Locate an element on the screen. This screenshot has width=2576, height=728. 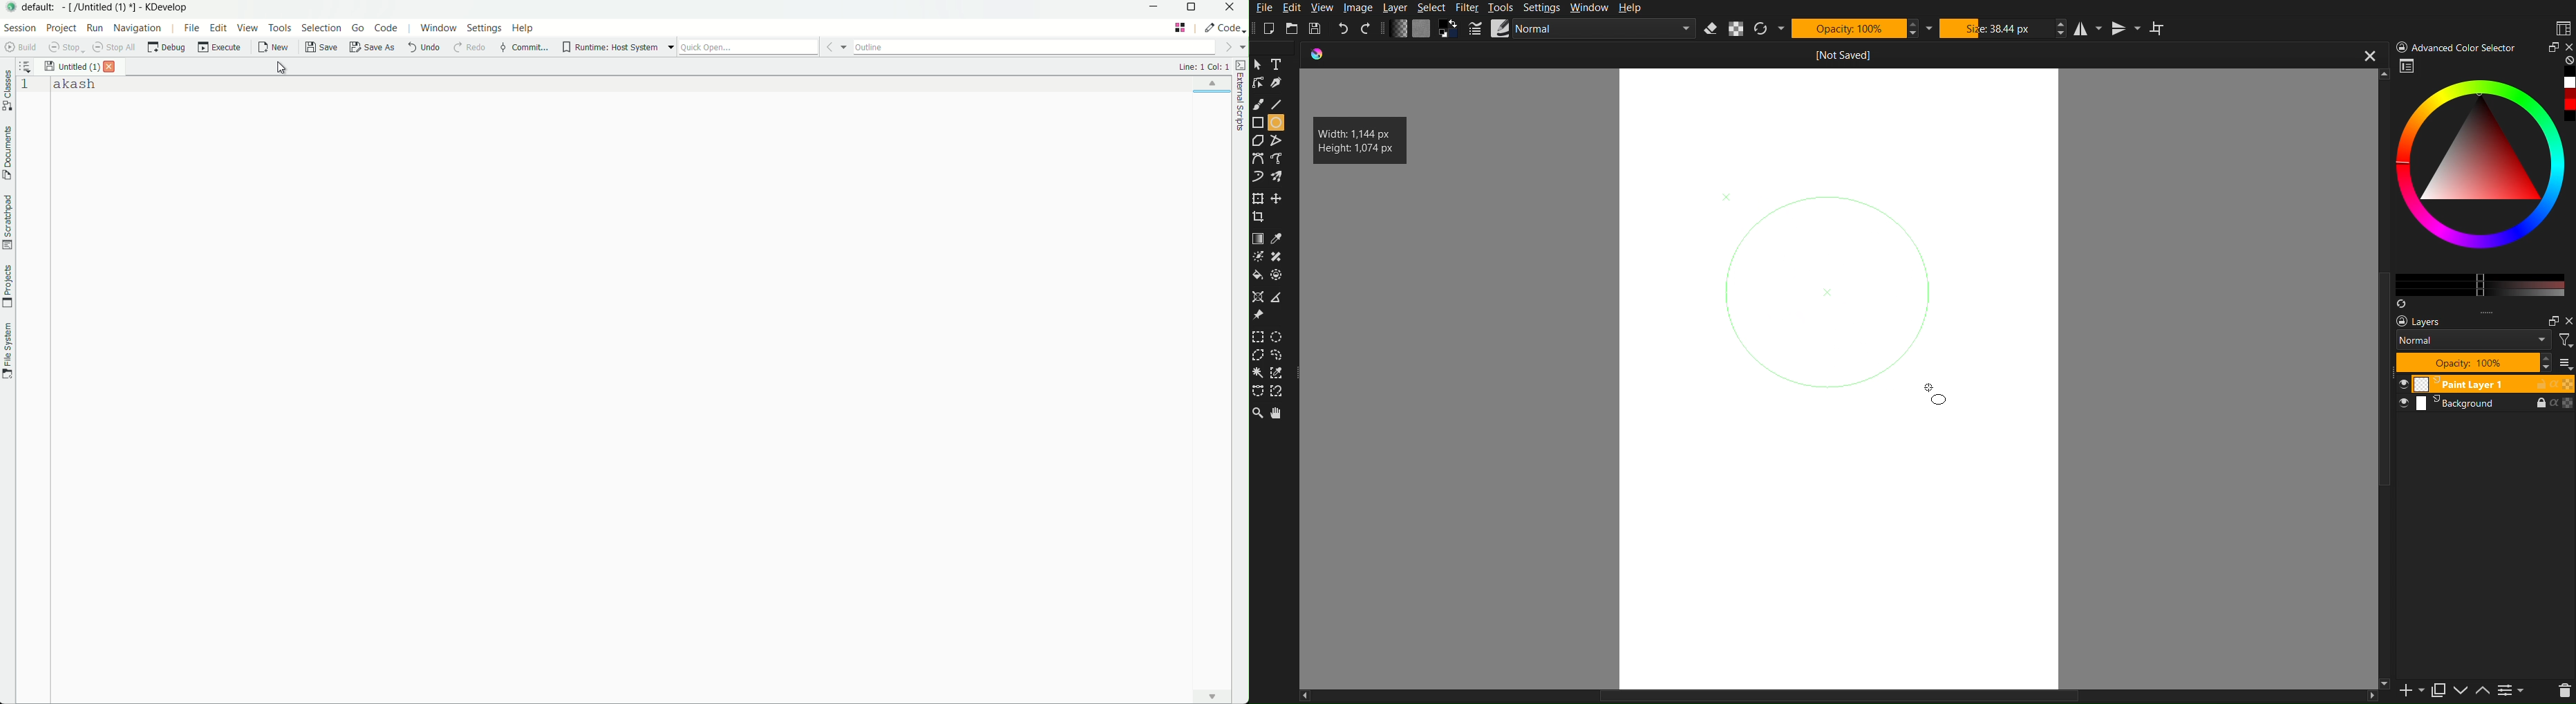
Undo is located at coordinates (1343, 29).